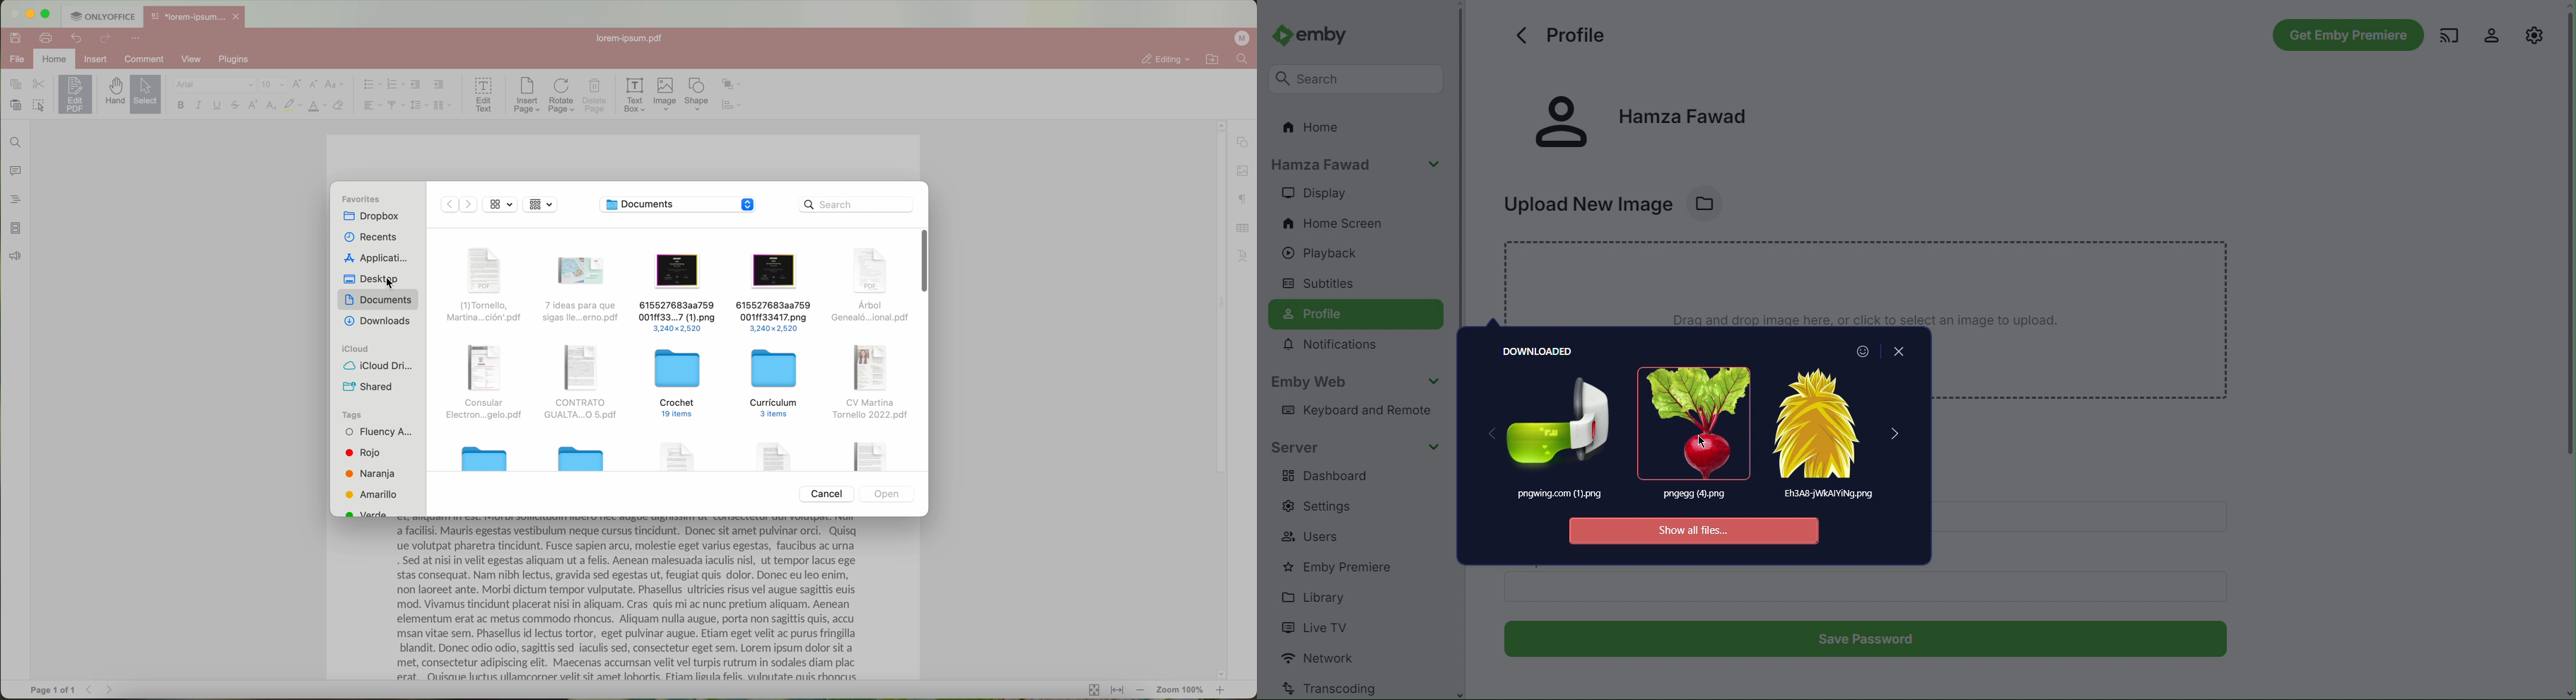 The width and height of the screenshot is (2576, 700). I want to click on home, so click(55, 60).